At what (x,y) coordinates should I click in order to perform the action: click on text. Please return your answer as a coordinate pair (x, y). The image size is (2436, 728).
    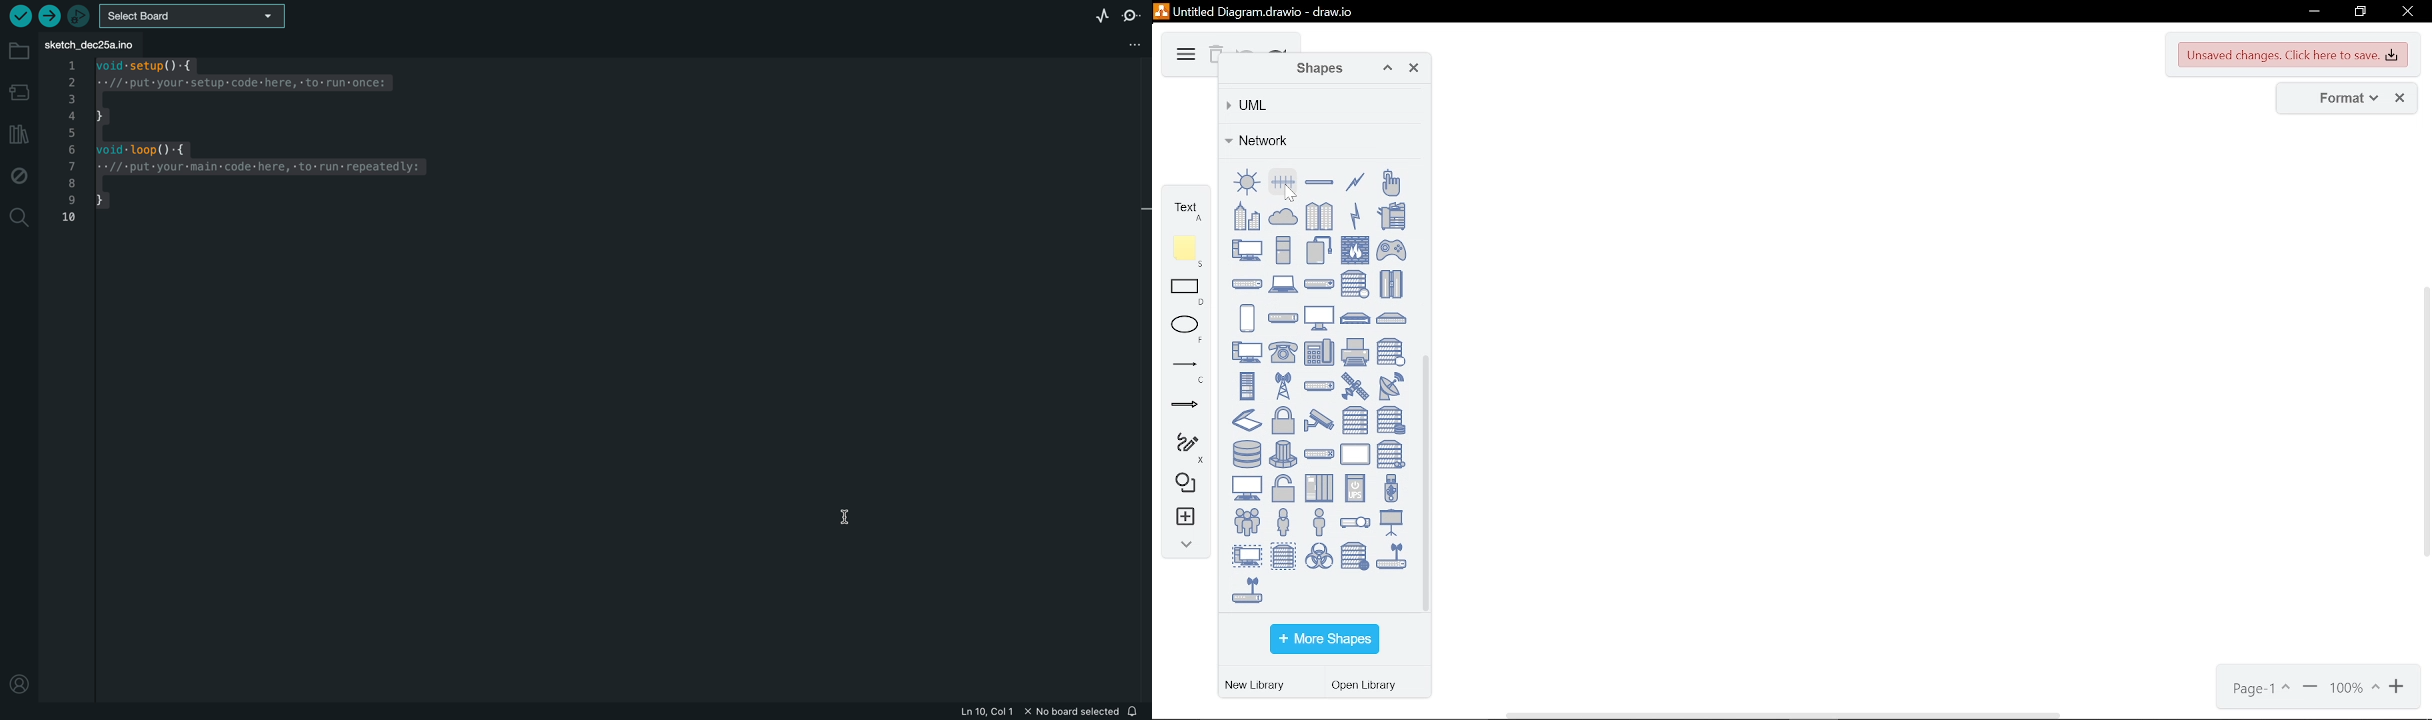
    Looking at the image, I should click on (1186, 208).